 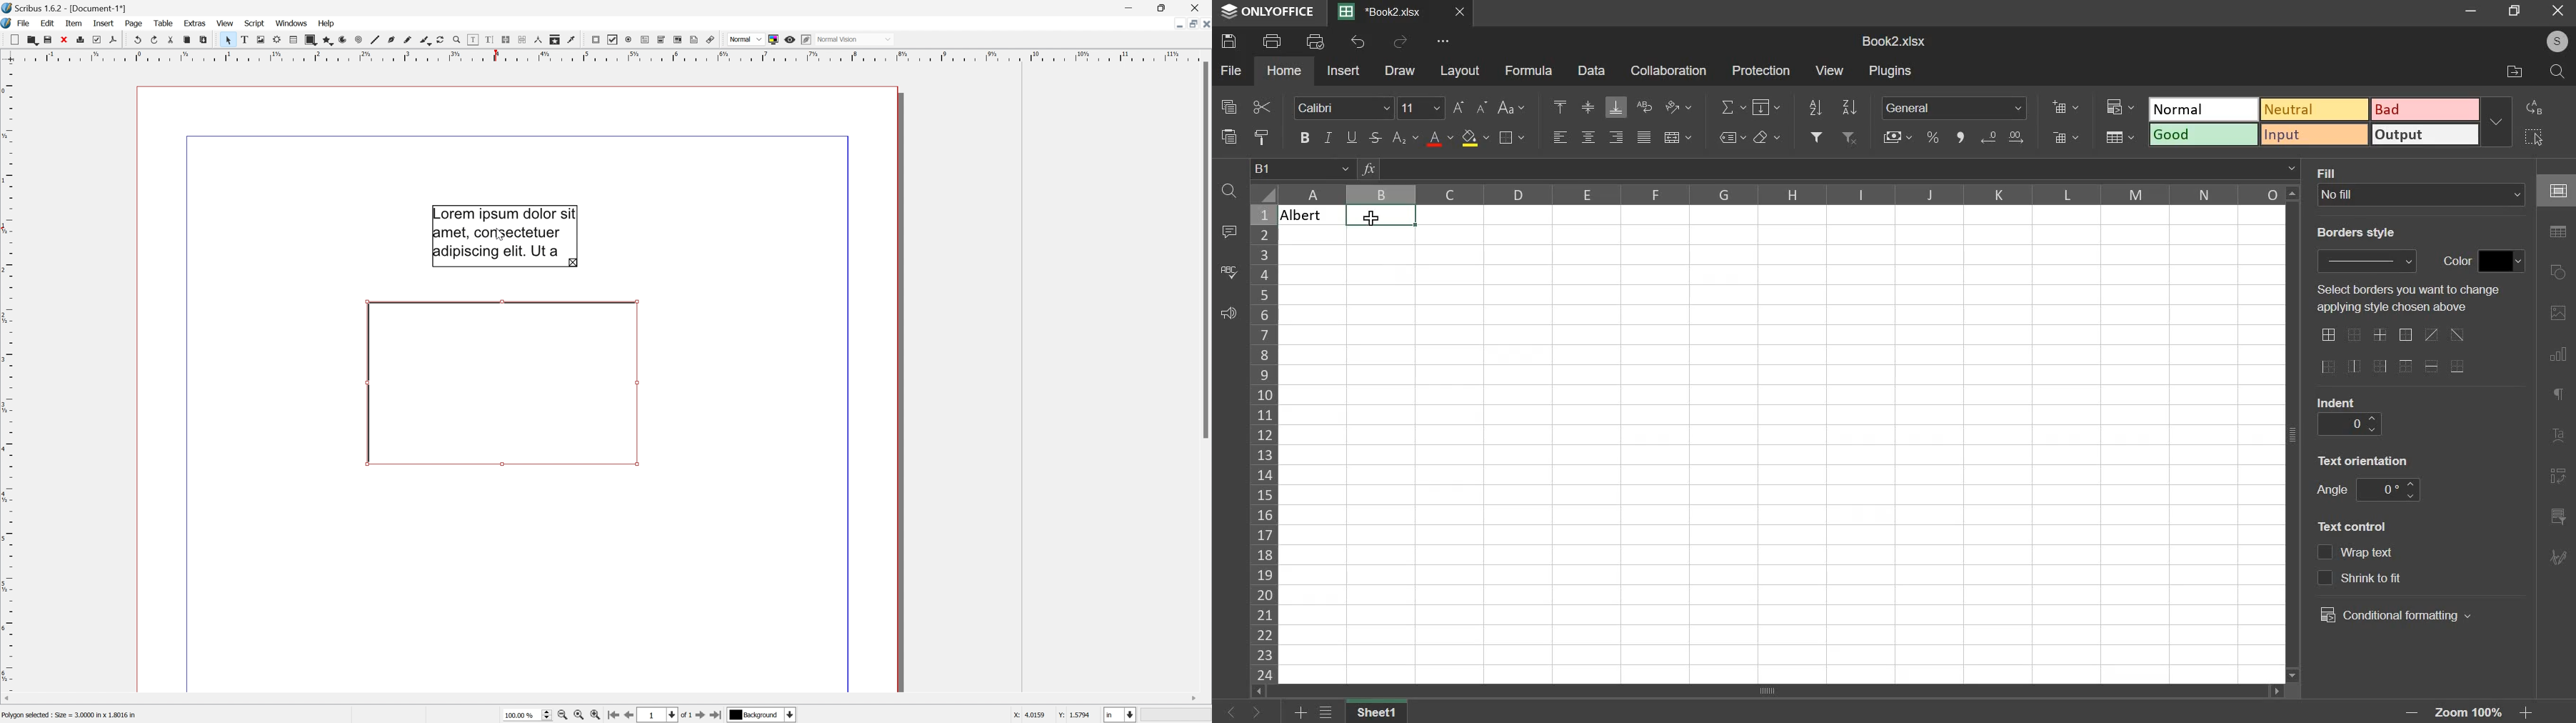 What do you see at coordinates (275, 41) in the screenshot?
I see `Render frame` at bounding box center [275, 41].